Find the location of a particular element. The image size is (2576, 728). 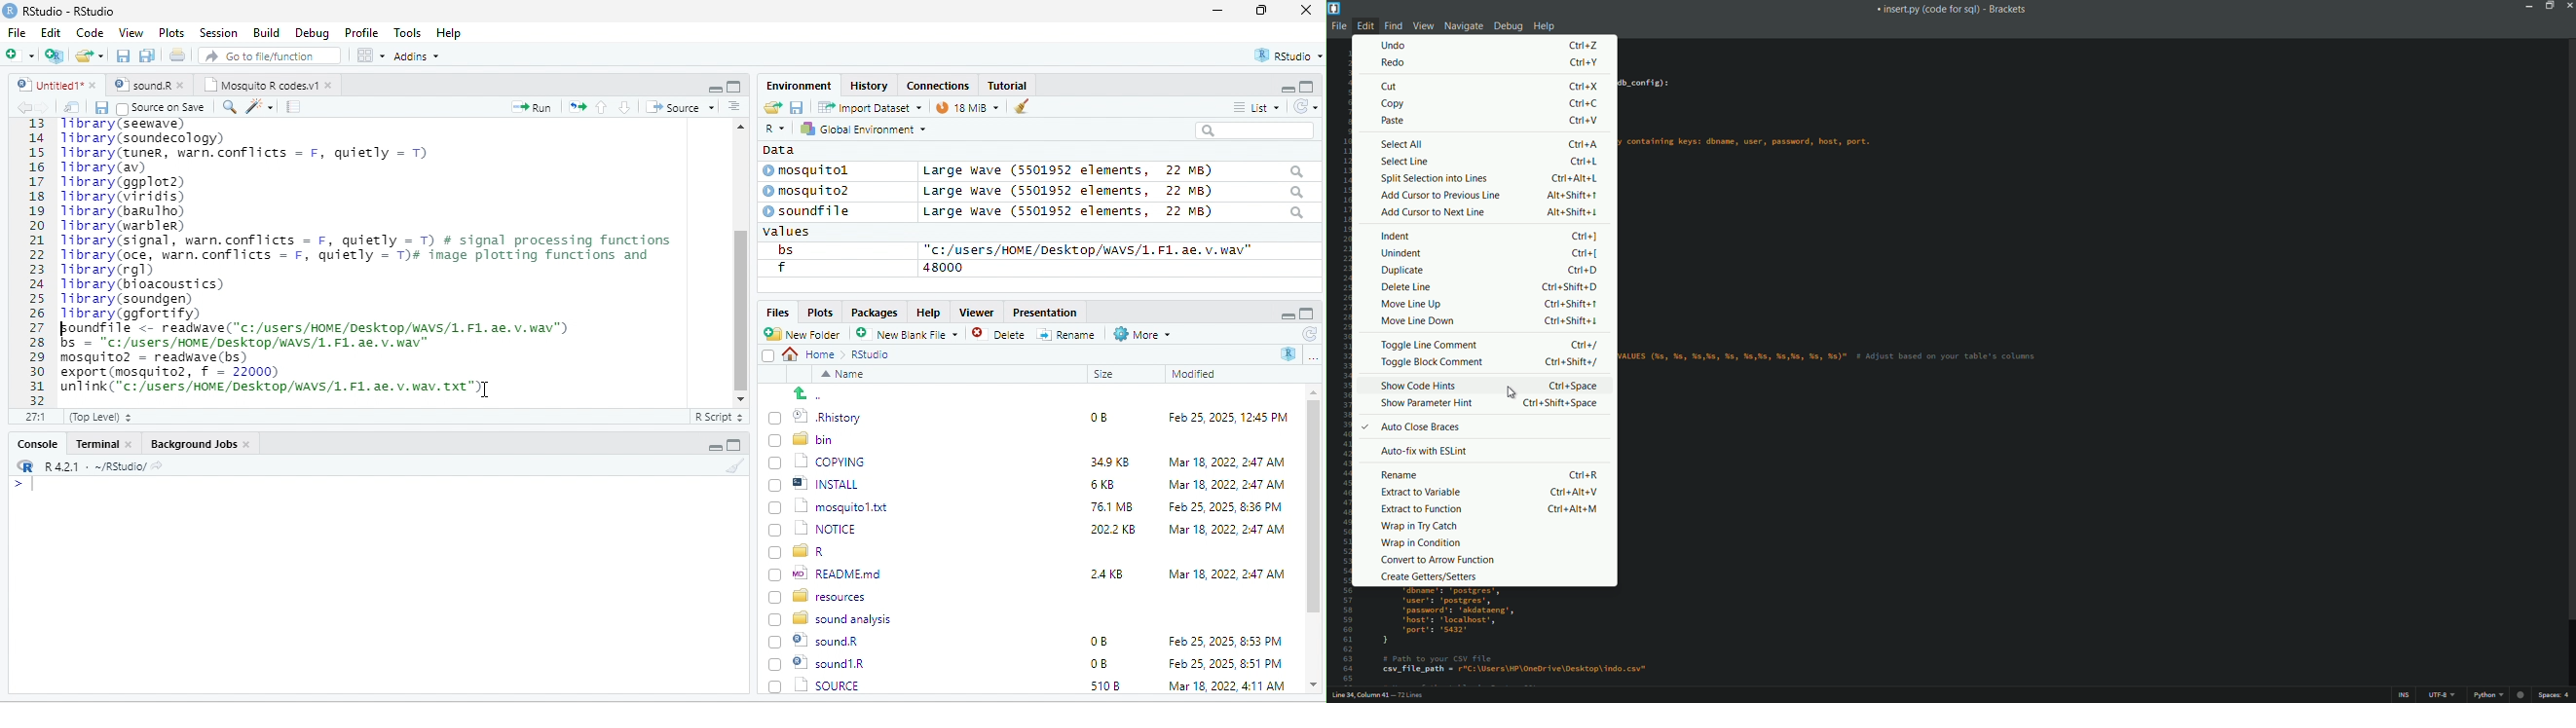

search is located at coordinates (229, 105).